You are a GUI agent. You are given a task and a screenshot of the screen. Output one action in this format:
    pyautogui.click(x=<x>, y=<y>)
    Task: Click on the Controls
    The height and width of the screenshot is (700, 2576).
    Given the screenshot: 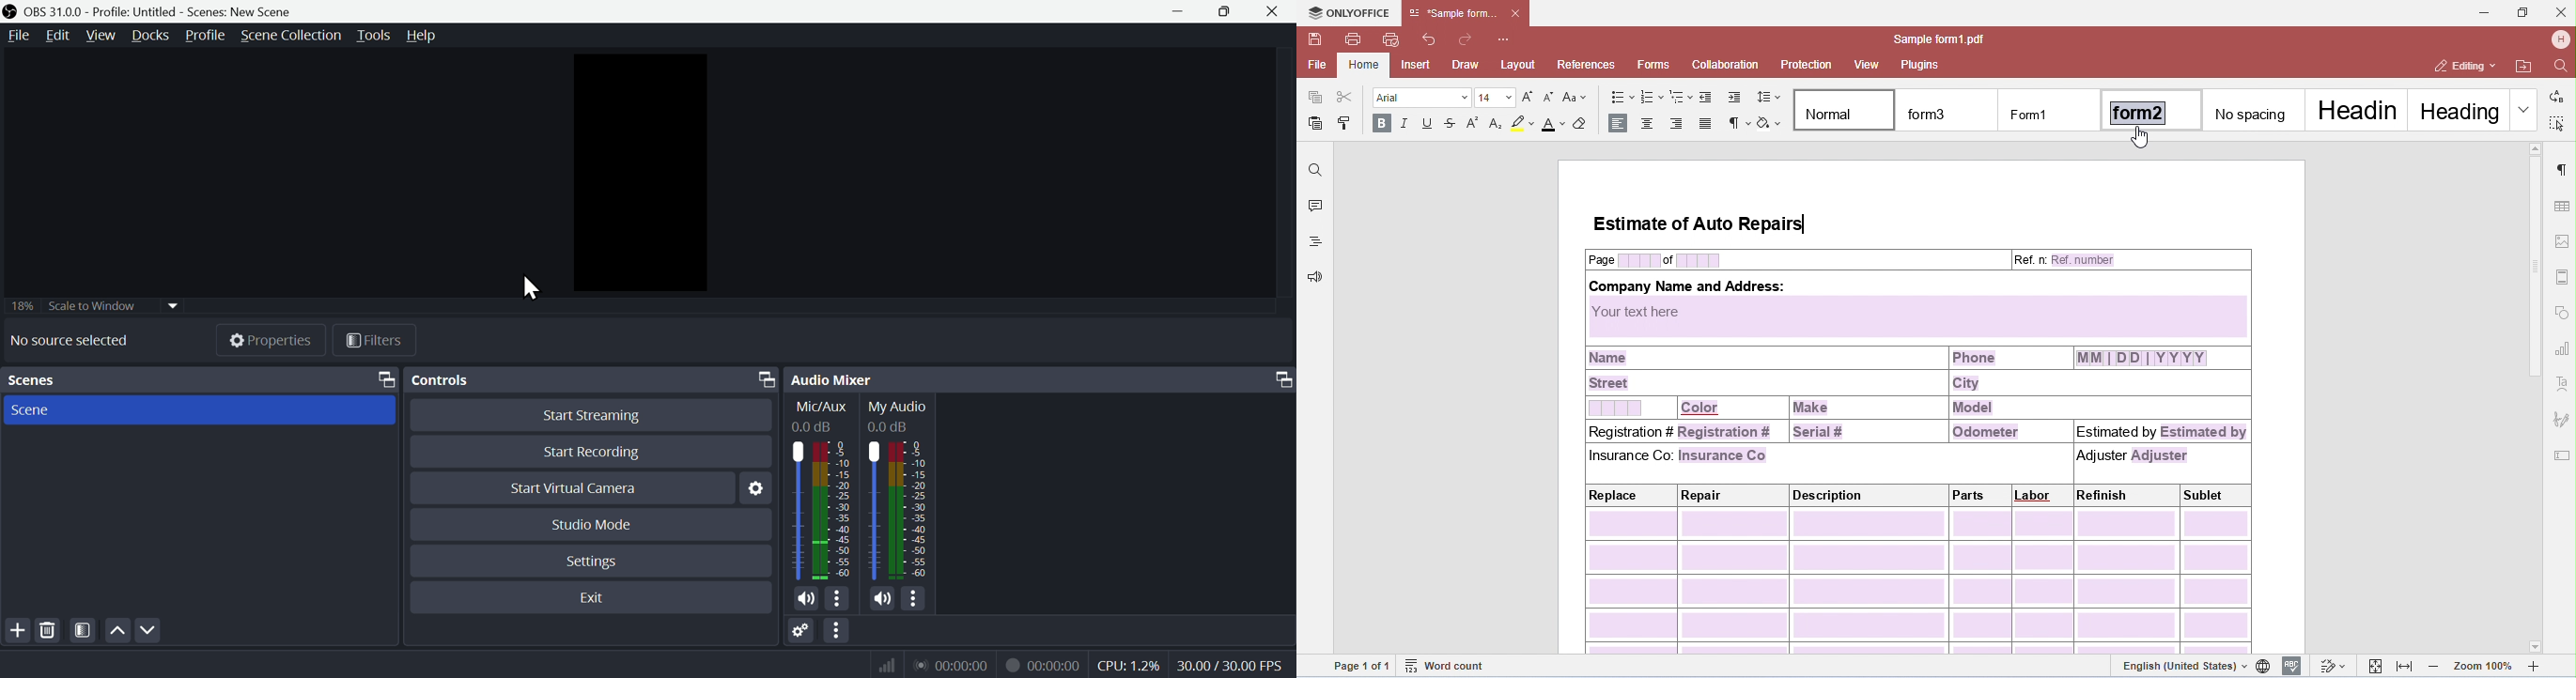 What is the action you would take?
    pyautogui.click(x=458, y=381)
    